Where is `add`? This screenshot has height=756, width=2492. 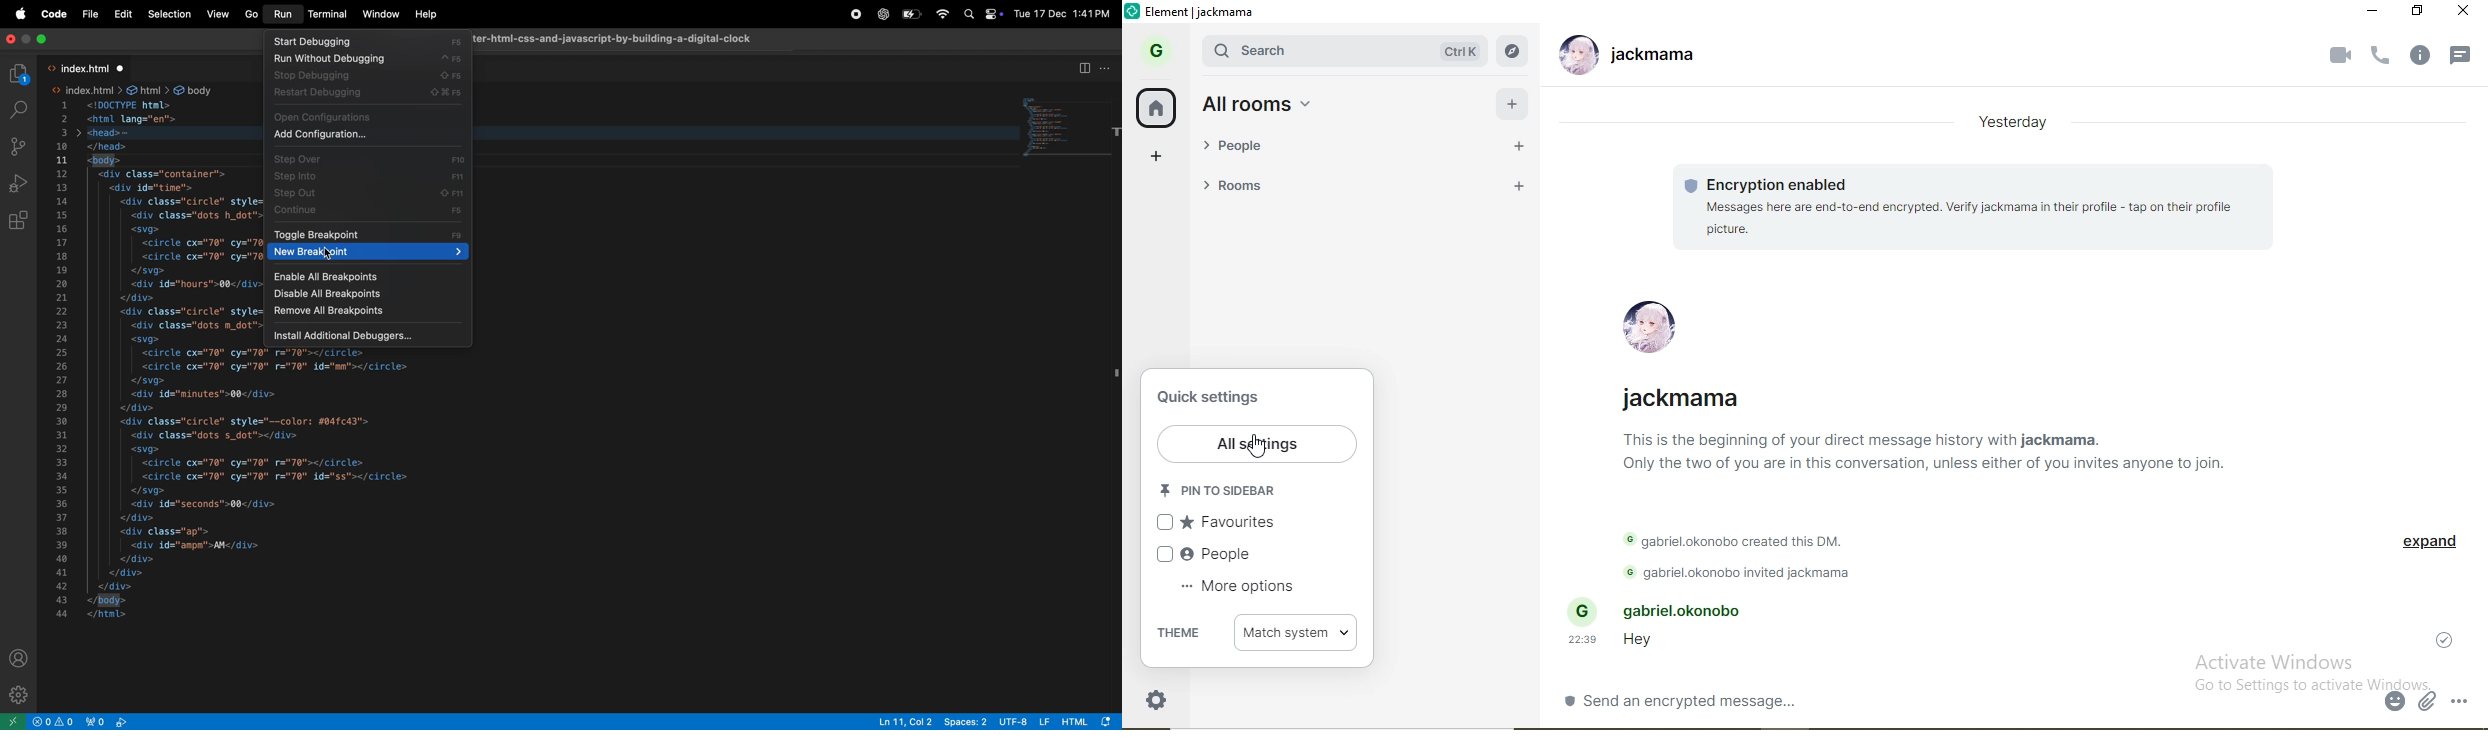 add is located at coordinates (1158, 157).